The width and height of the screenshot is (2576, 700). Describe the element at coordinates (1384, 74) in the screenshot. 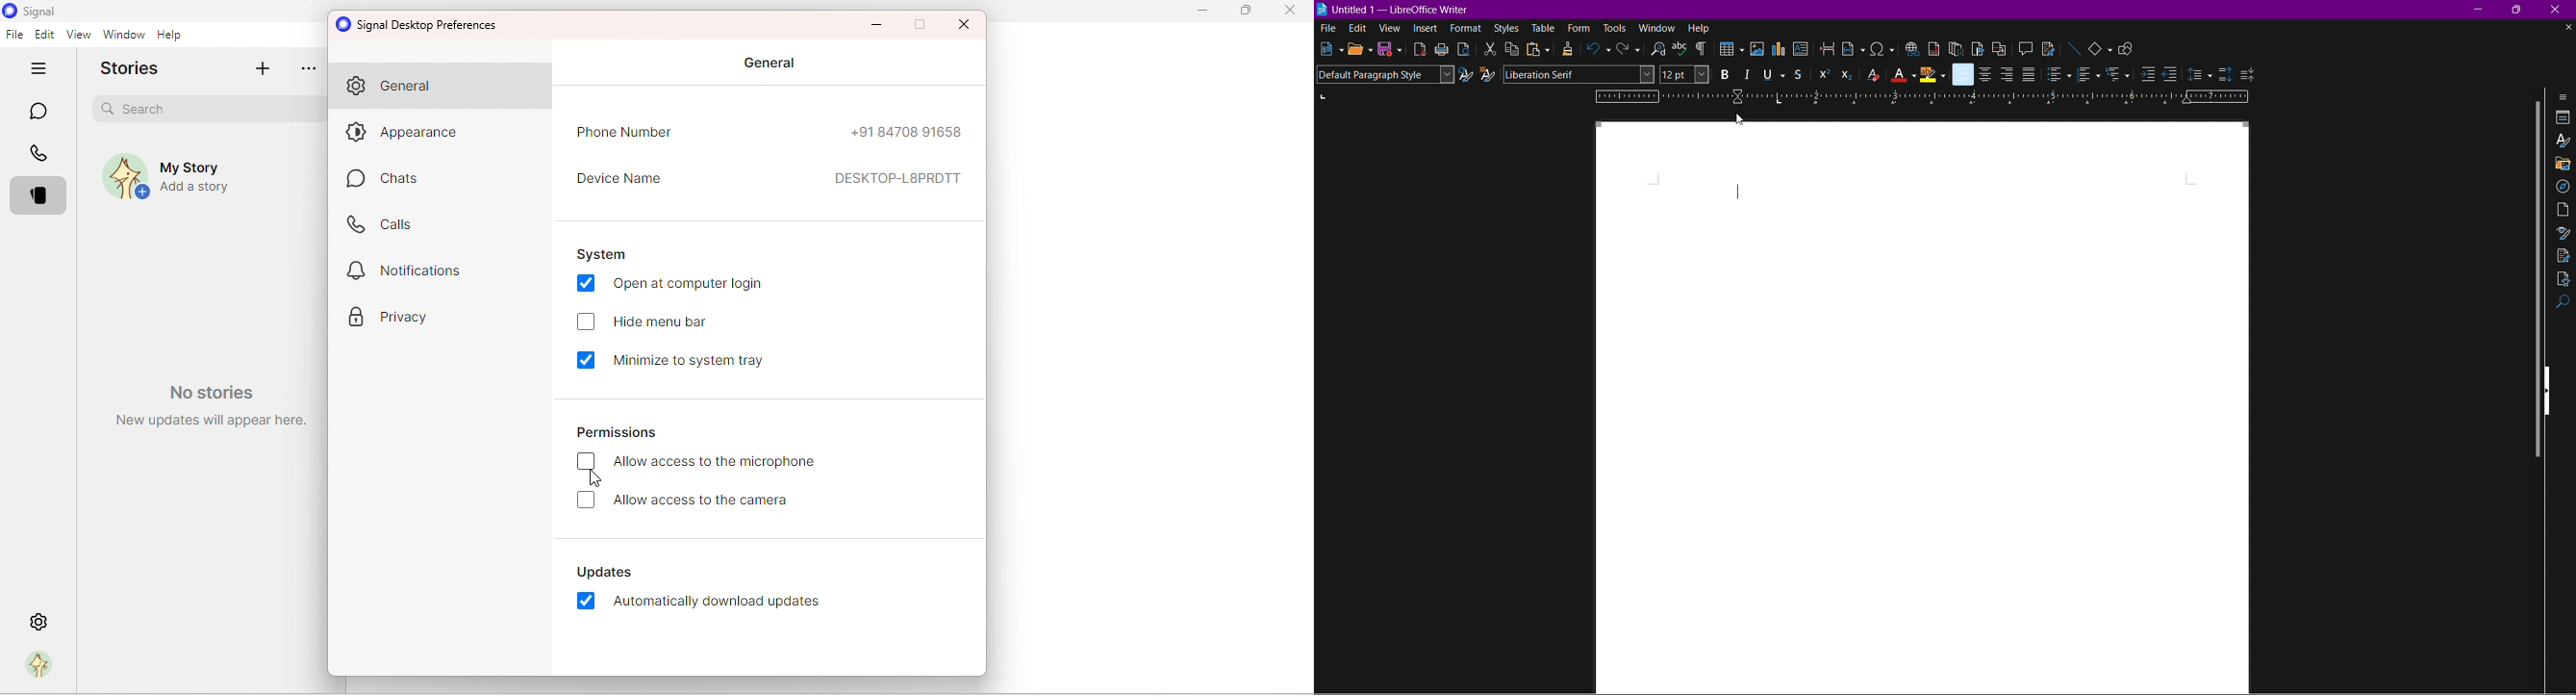

I see `Paragraph Style` at that location.